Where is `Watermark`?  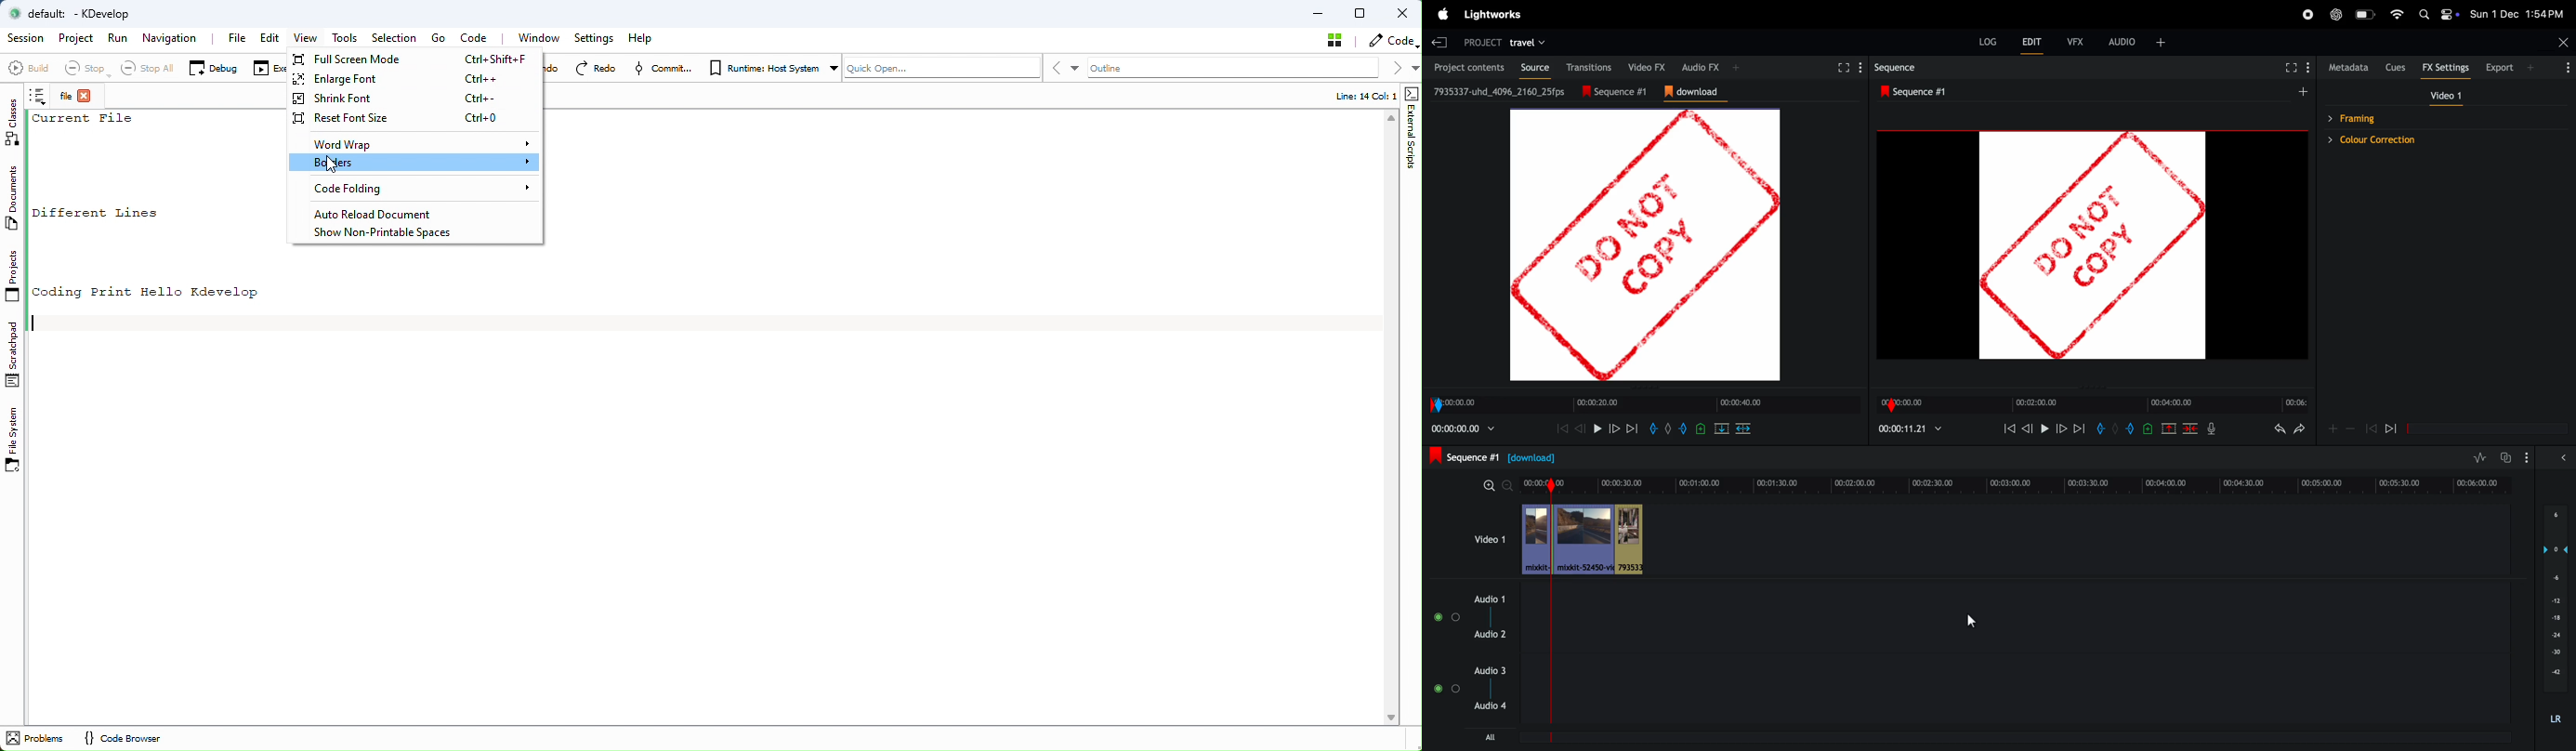
Watermark is located at coordinates (1645, 245).